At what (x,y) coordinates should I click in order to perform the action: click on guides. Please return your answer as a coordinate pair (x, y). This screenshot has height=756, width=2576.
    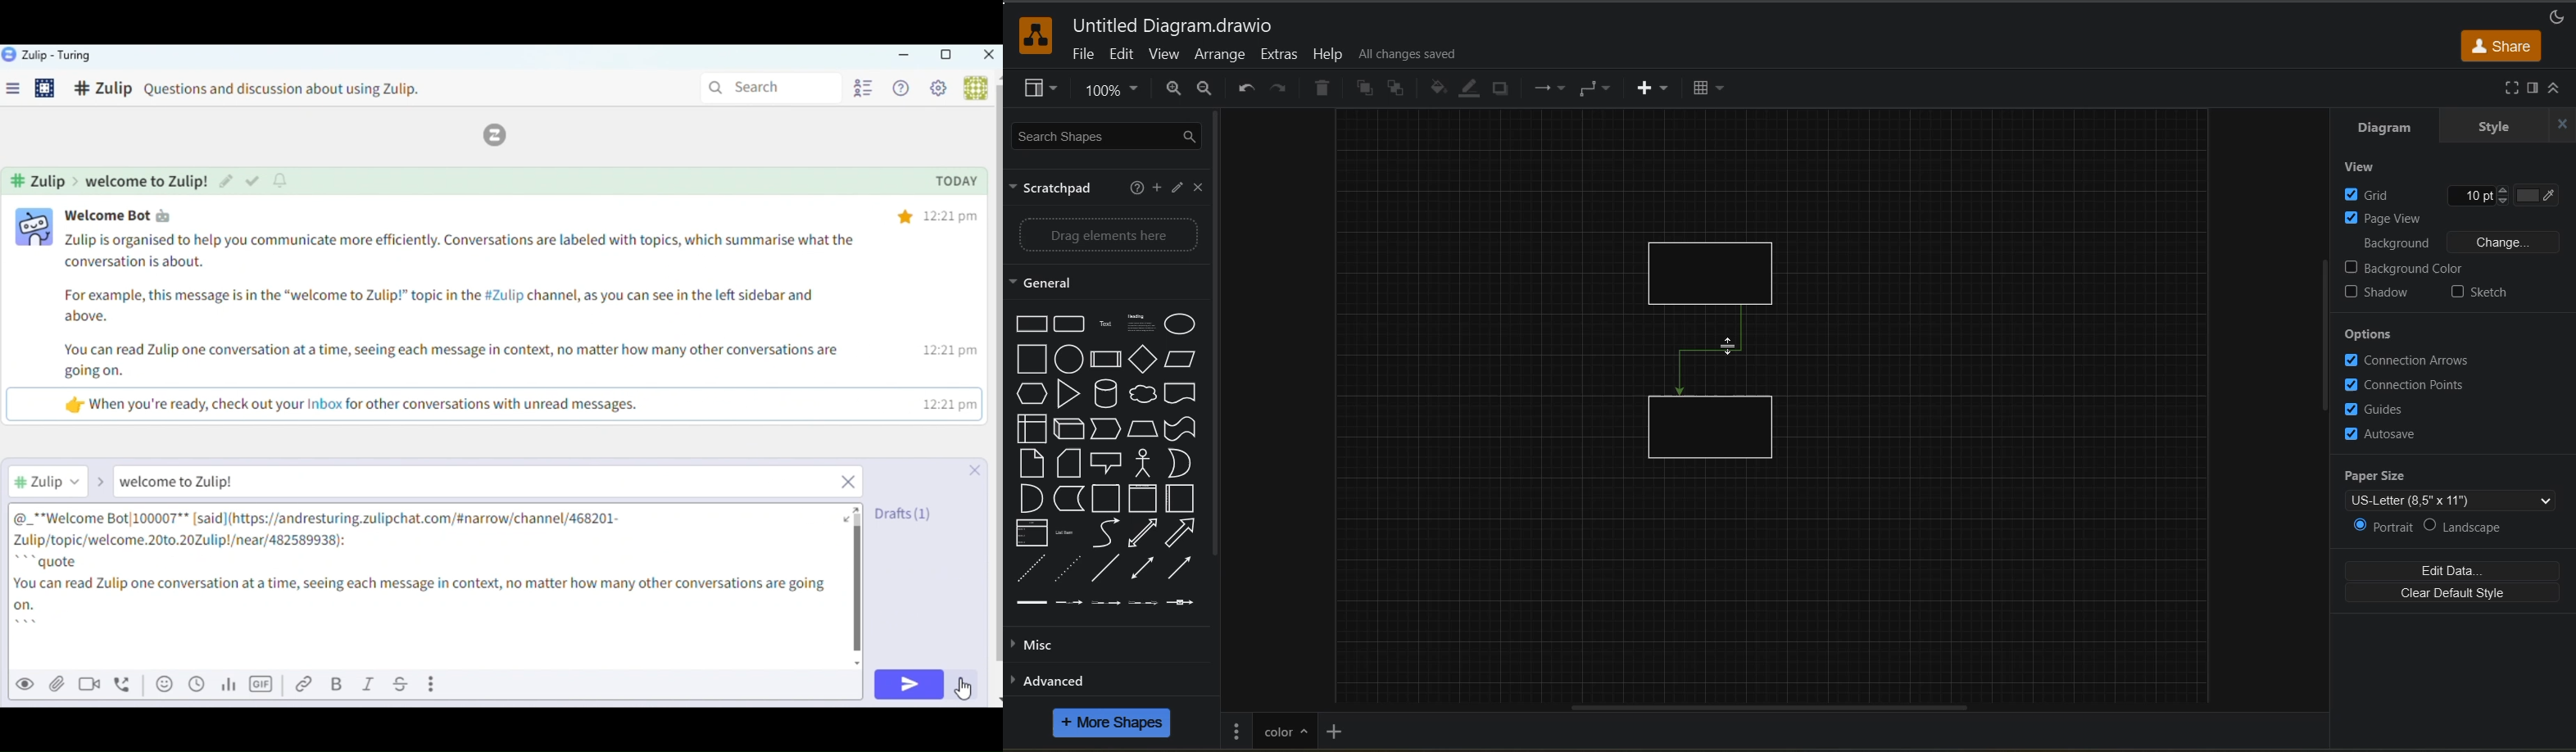
    Looking at the image, I should click on (2375, 408).